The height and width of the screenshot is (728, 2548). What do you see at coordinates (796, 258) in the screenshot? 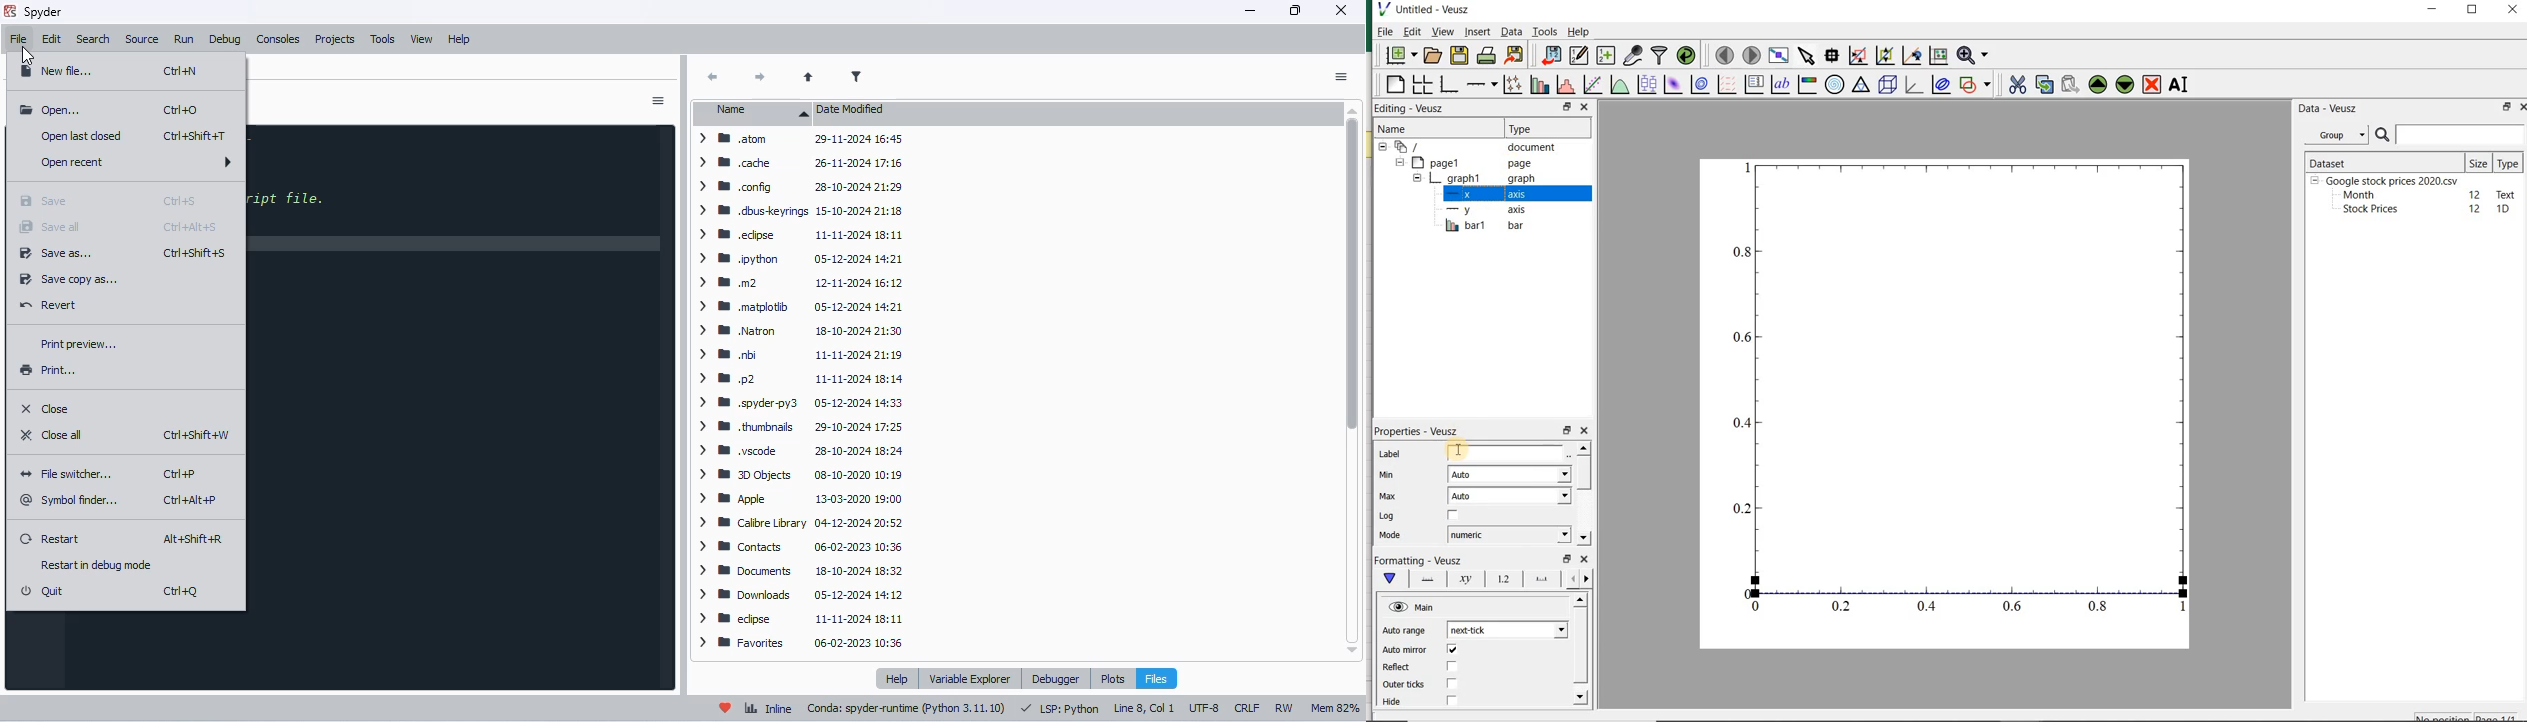
I see `> BB python 05-12-2024 14:21` at bounding box center [796, 258].